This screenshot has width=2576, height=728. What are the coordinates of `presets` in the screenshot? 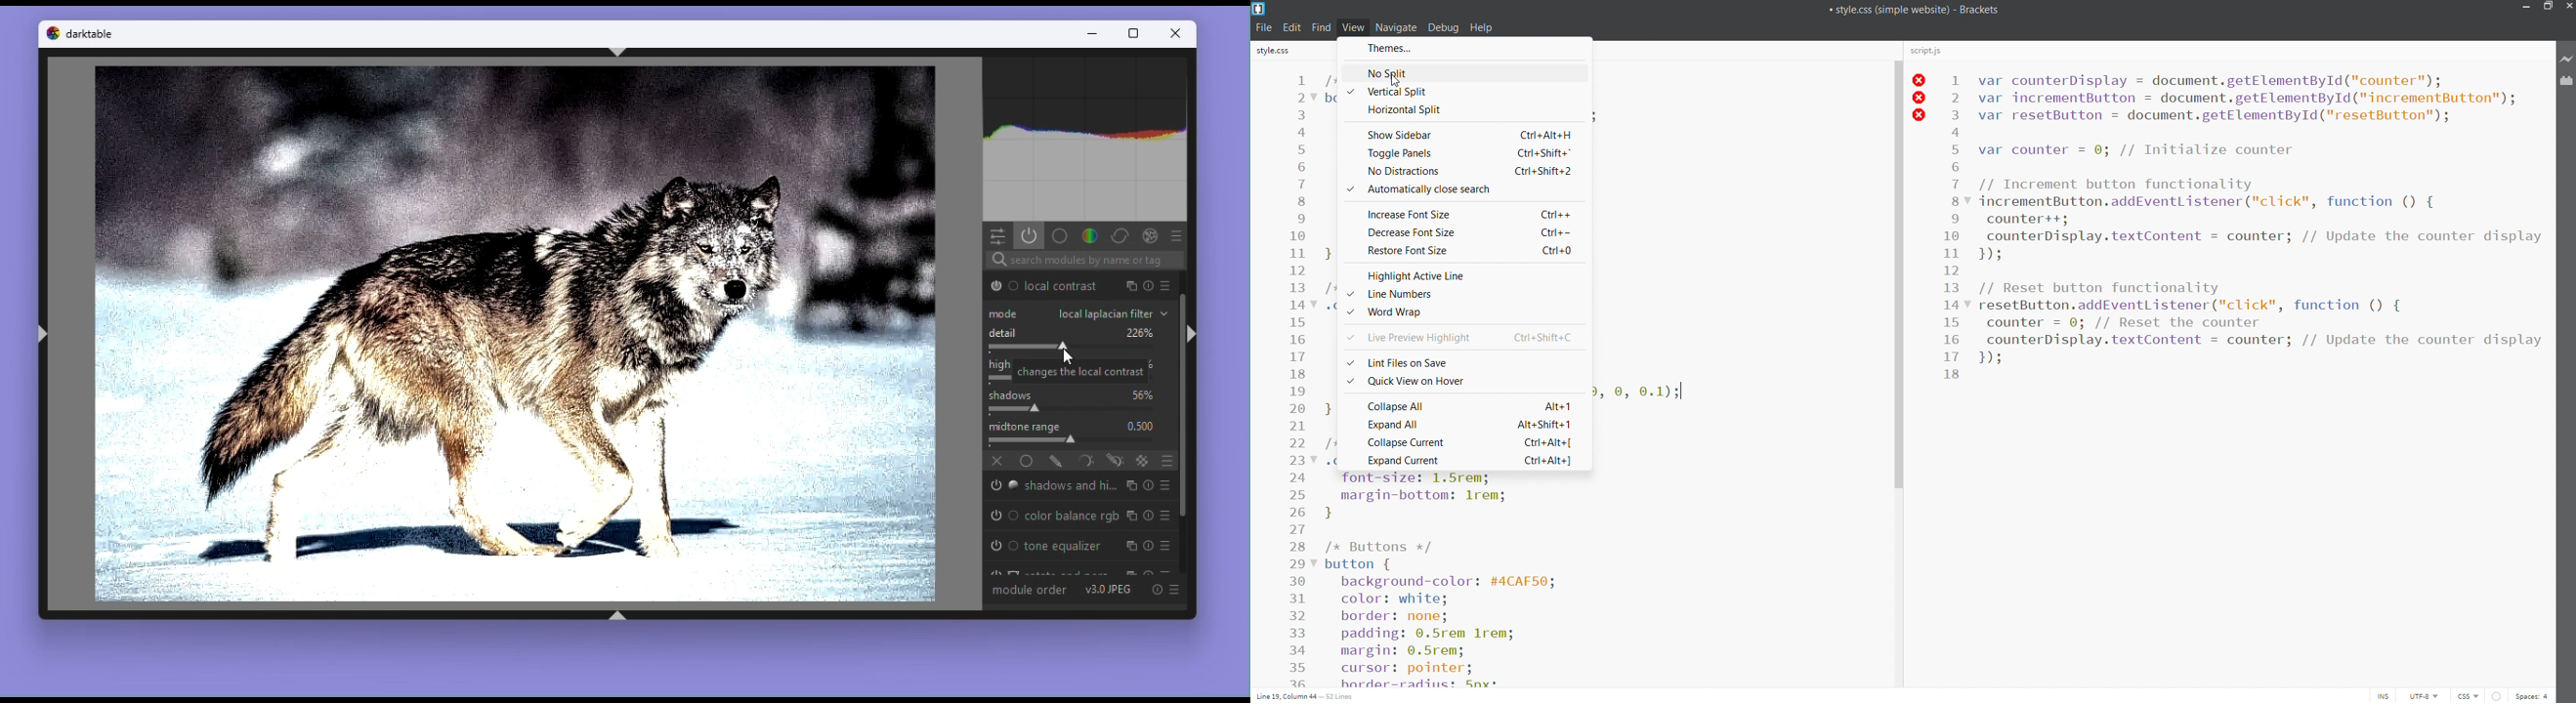 It's located at (1151, 288).